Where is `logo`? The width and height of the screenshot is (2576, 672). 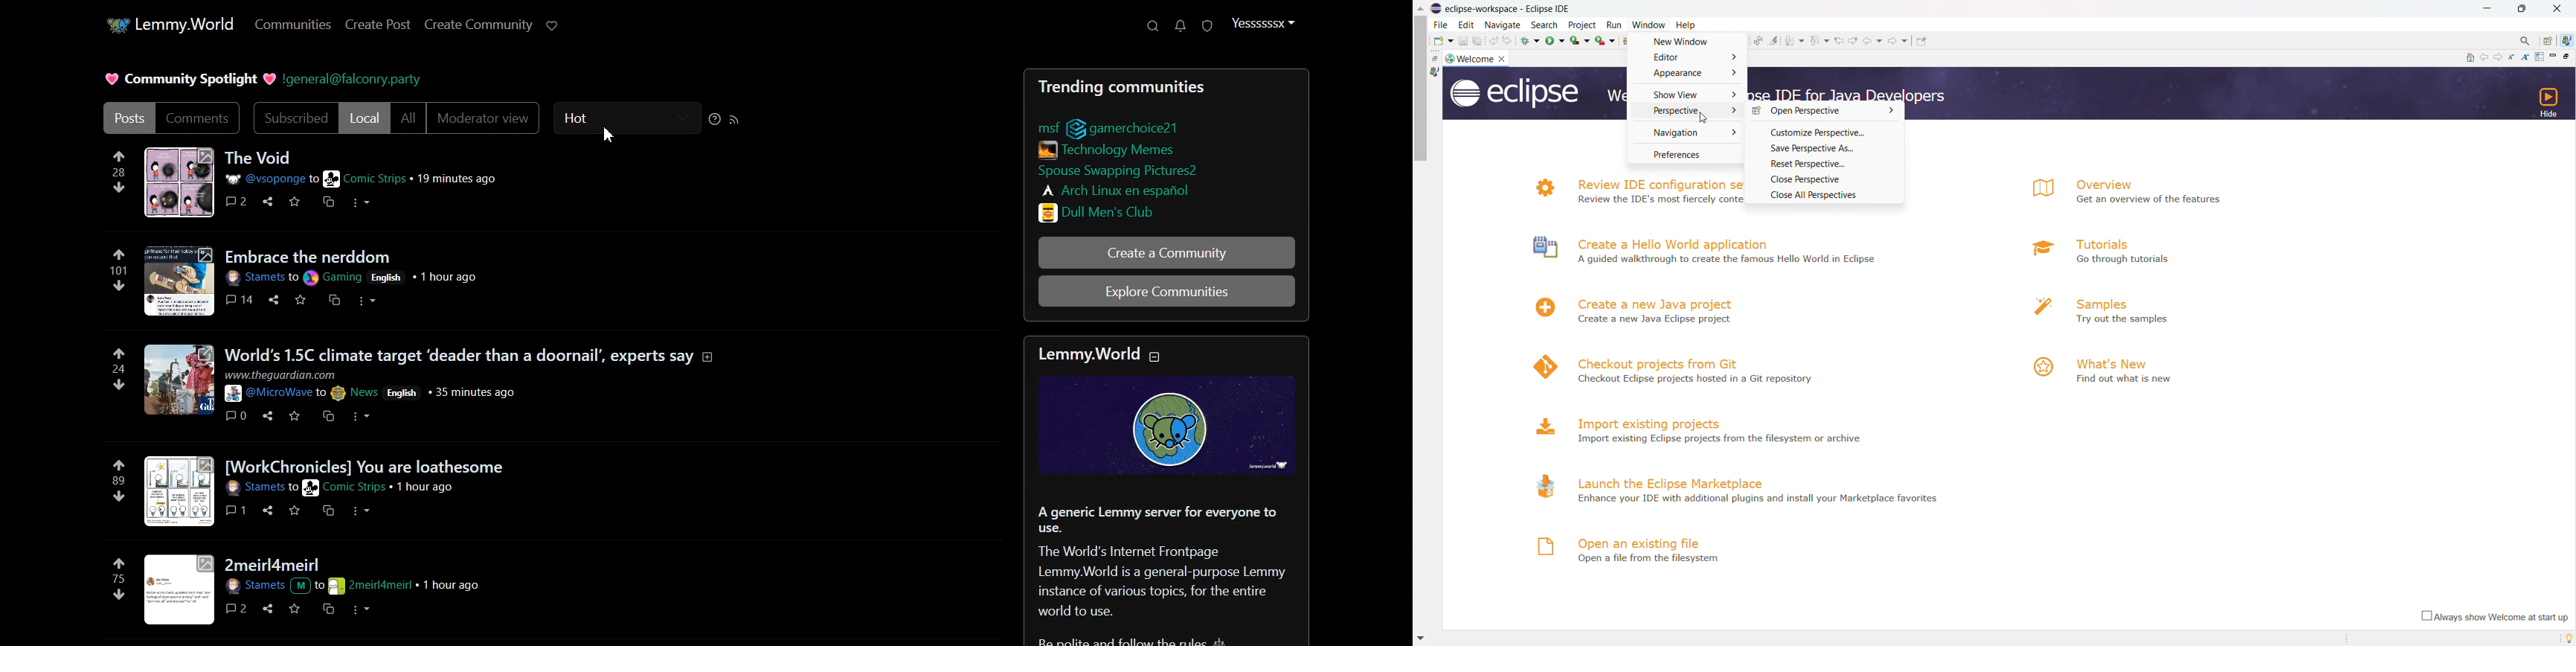 logo is located at coordinates (2040, 367).